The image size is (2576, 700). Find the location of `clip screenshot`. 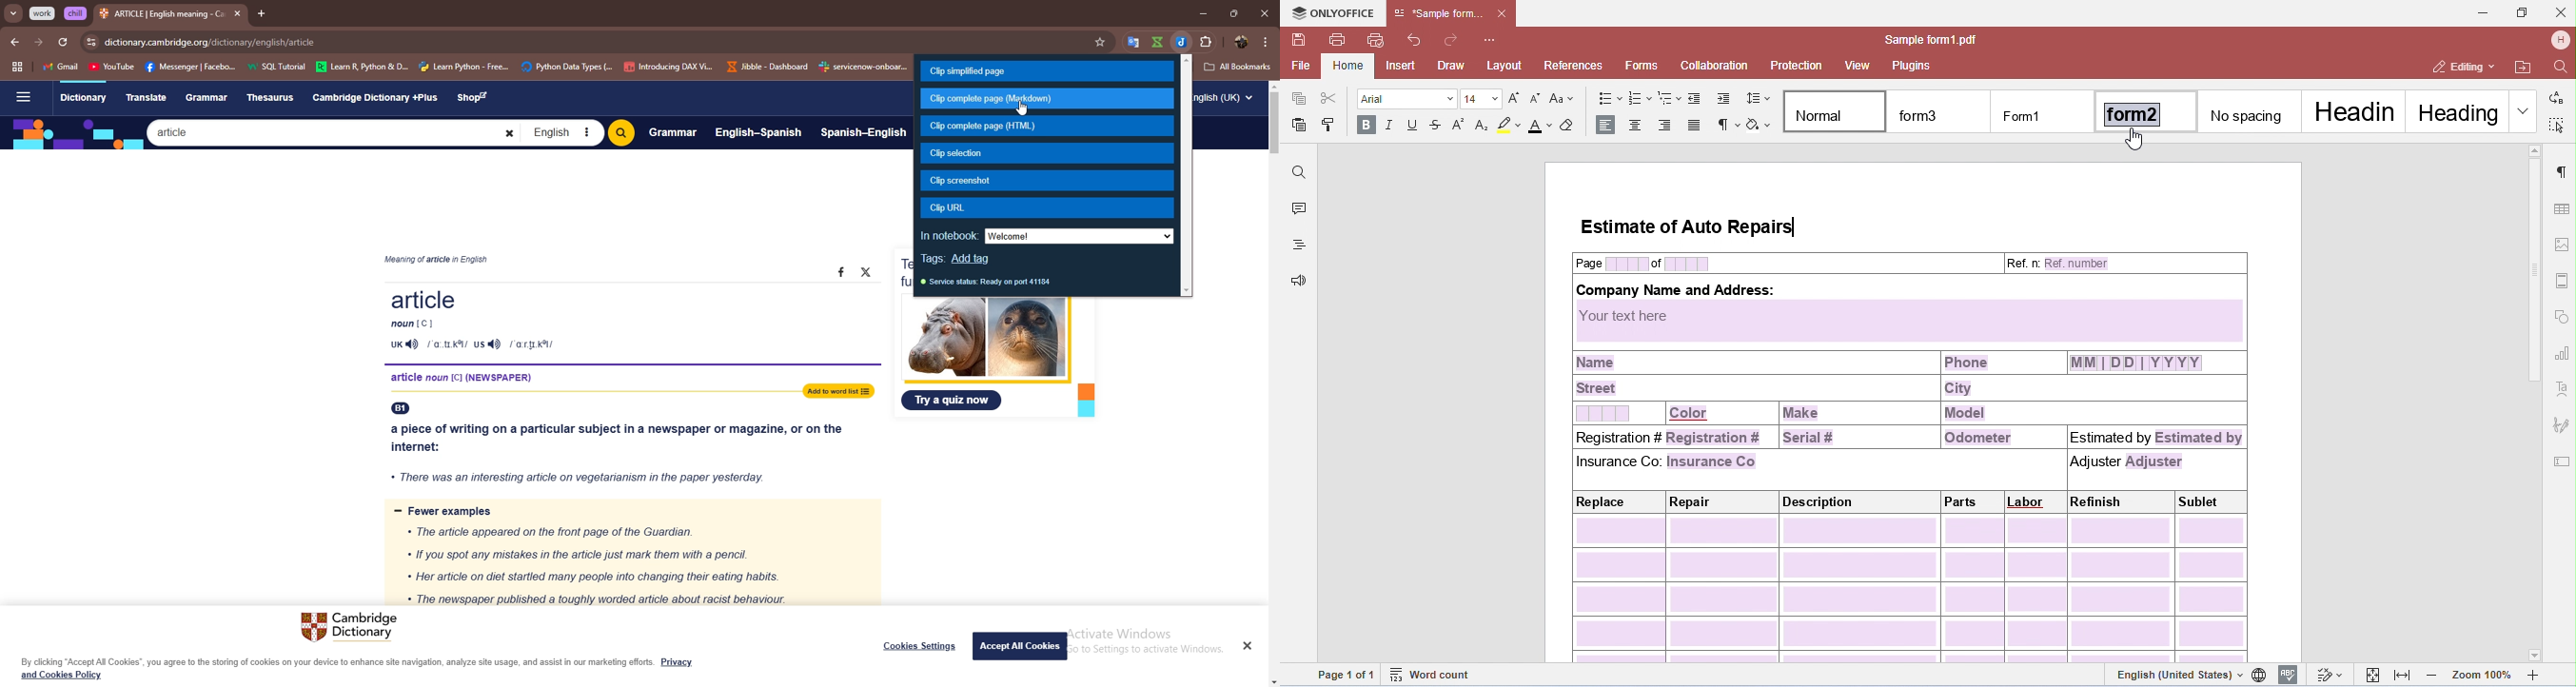

clip screenshot is located at coordinates (1048, 181).